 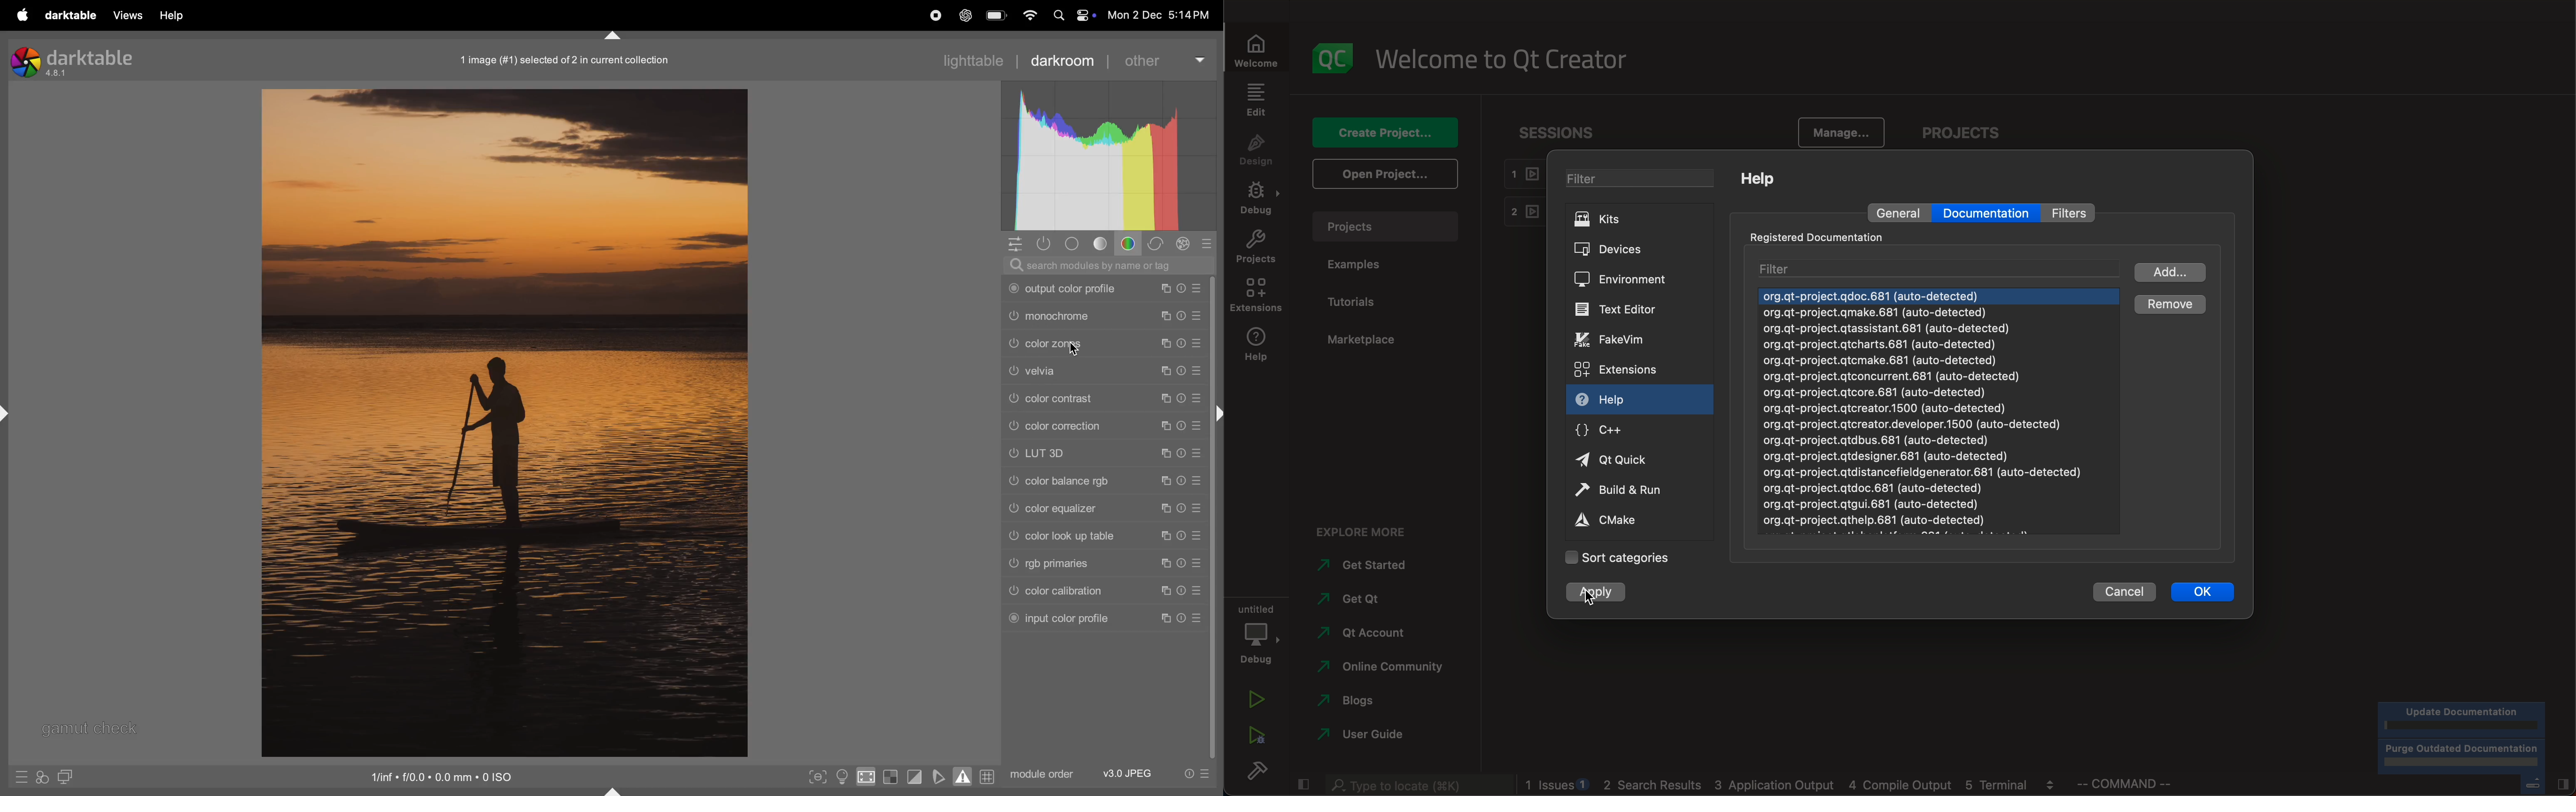 What do you see at coordinates (1623, 460) in the screenshot?
I see `qt` at bounding box center [1623, 460].